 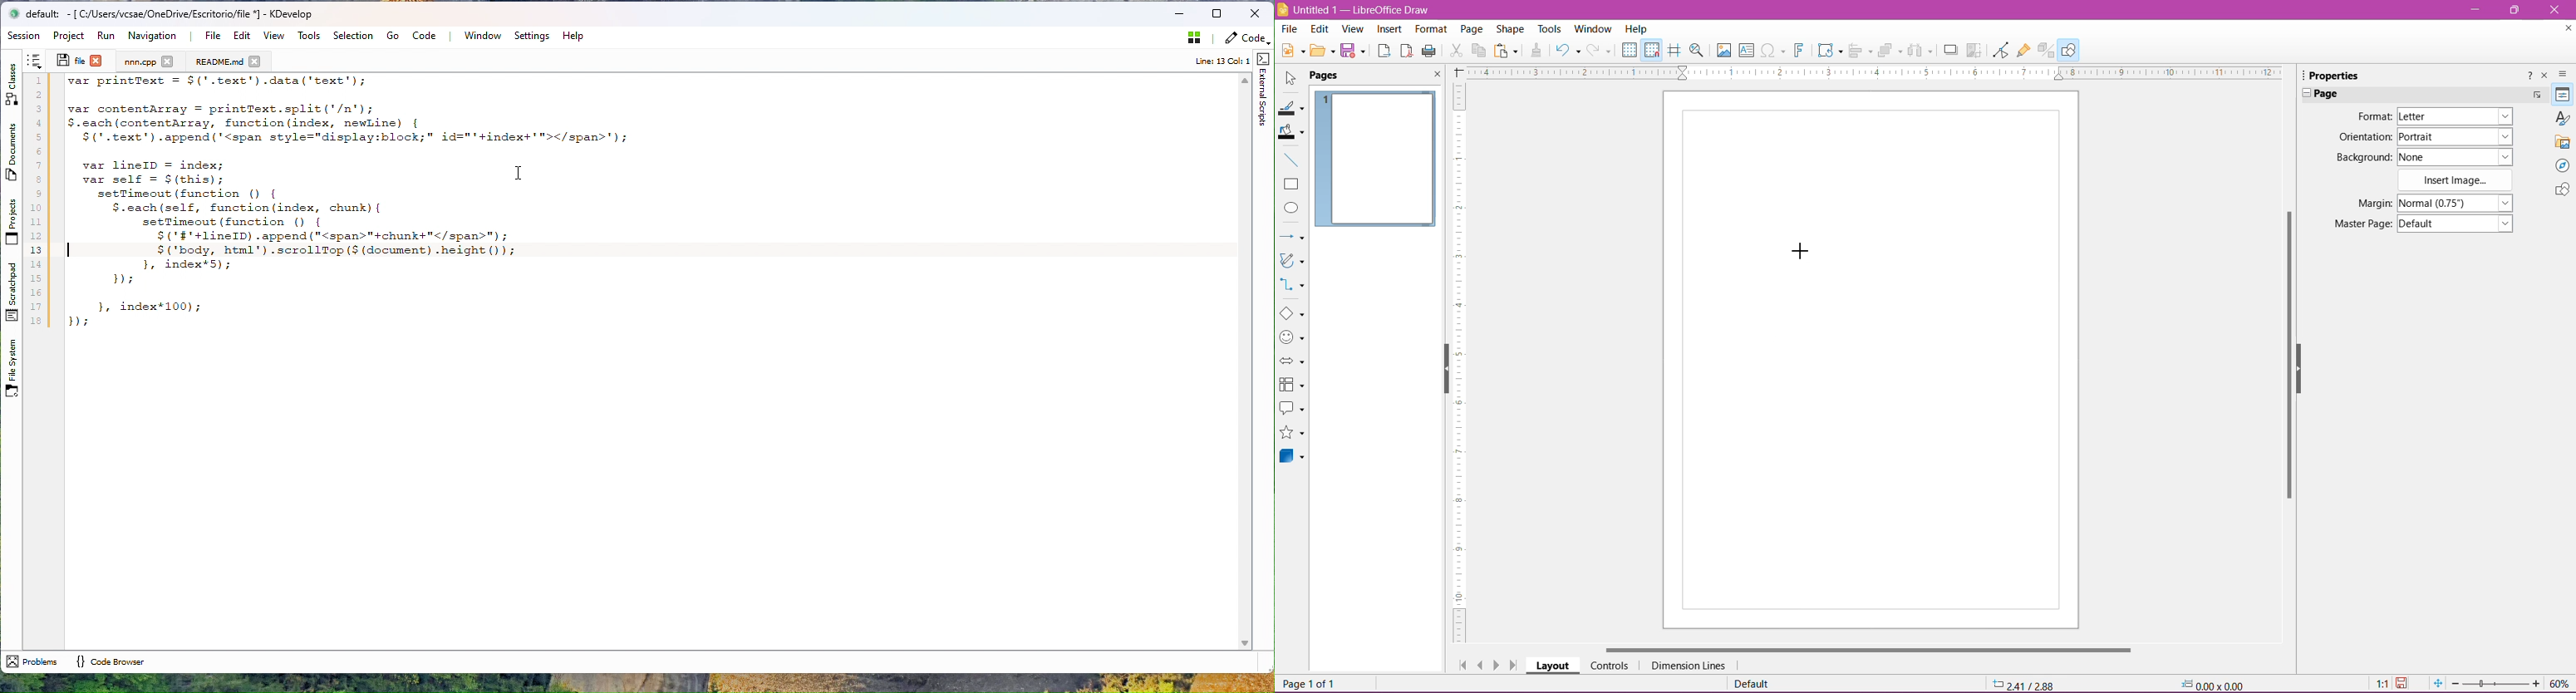 What do you see at coordinates (2514, 9) in the screenshot?
I see `Restore Down` at bounding box center [2514, 9].